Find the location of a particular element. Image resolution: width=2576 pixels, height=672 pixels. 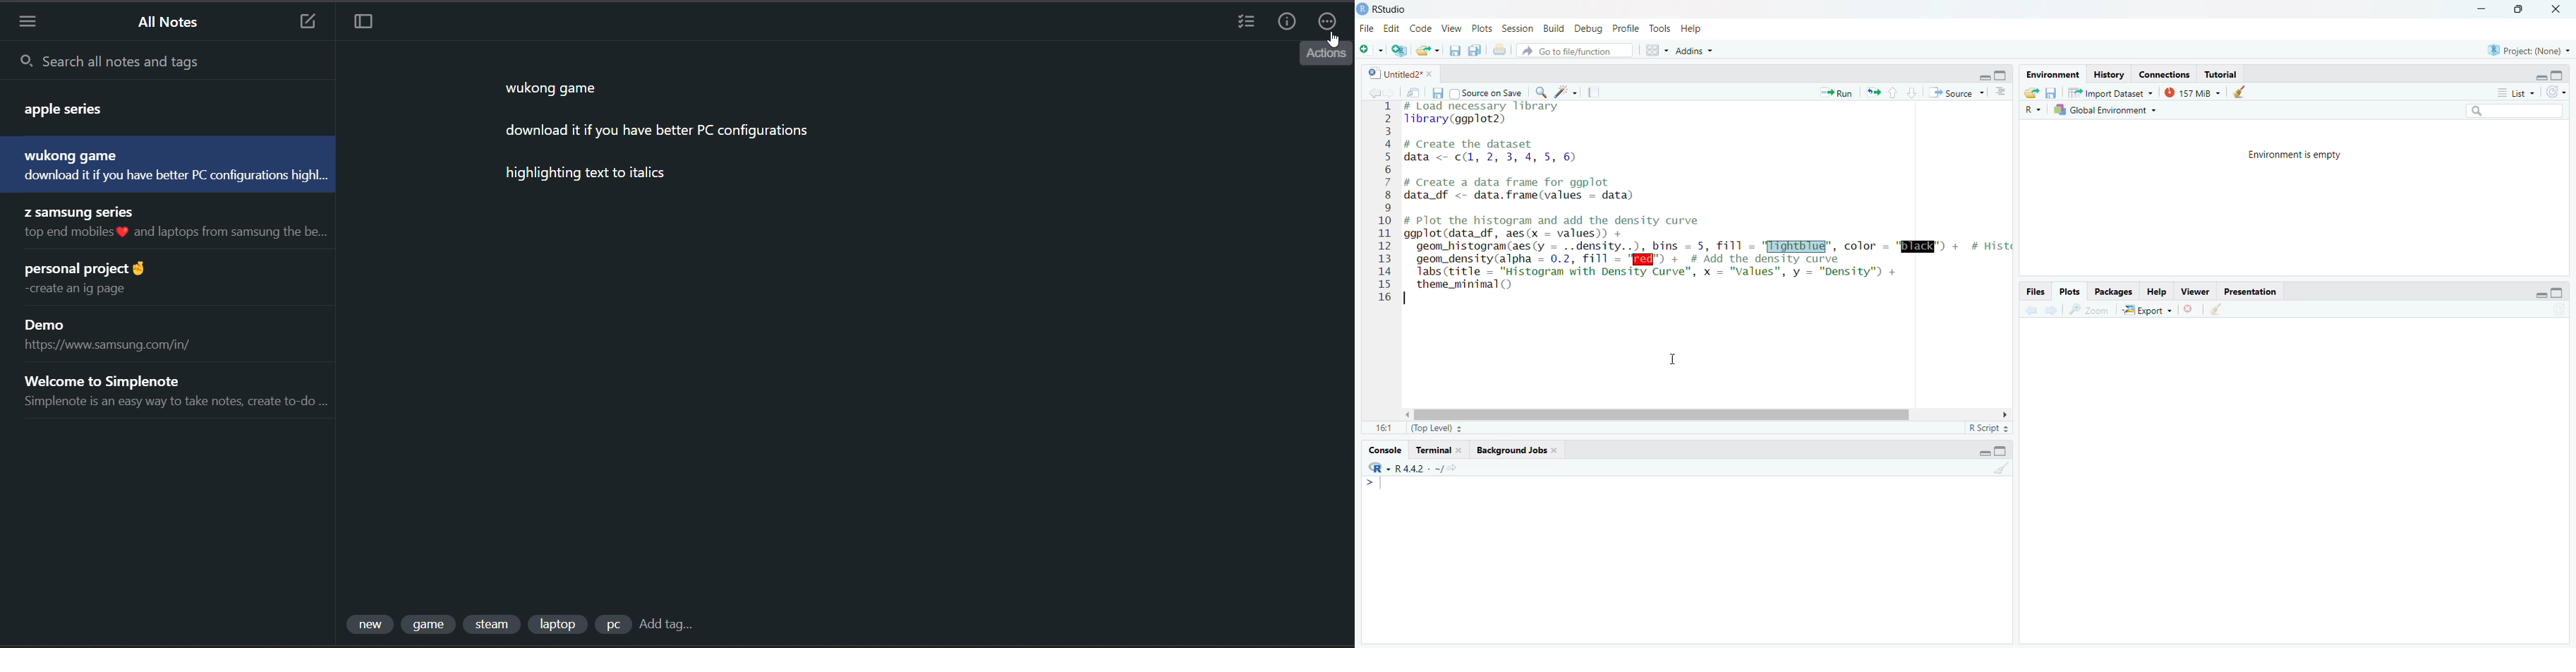

move right is located at coordinates (2006, 414).